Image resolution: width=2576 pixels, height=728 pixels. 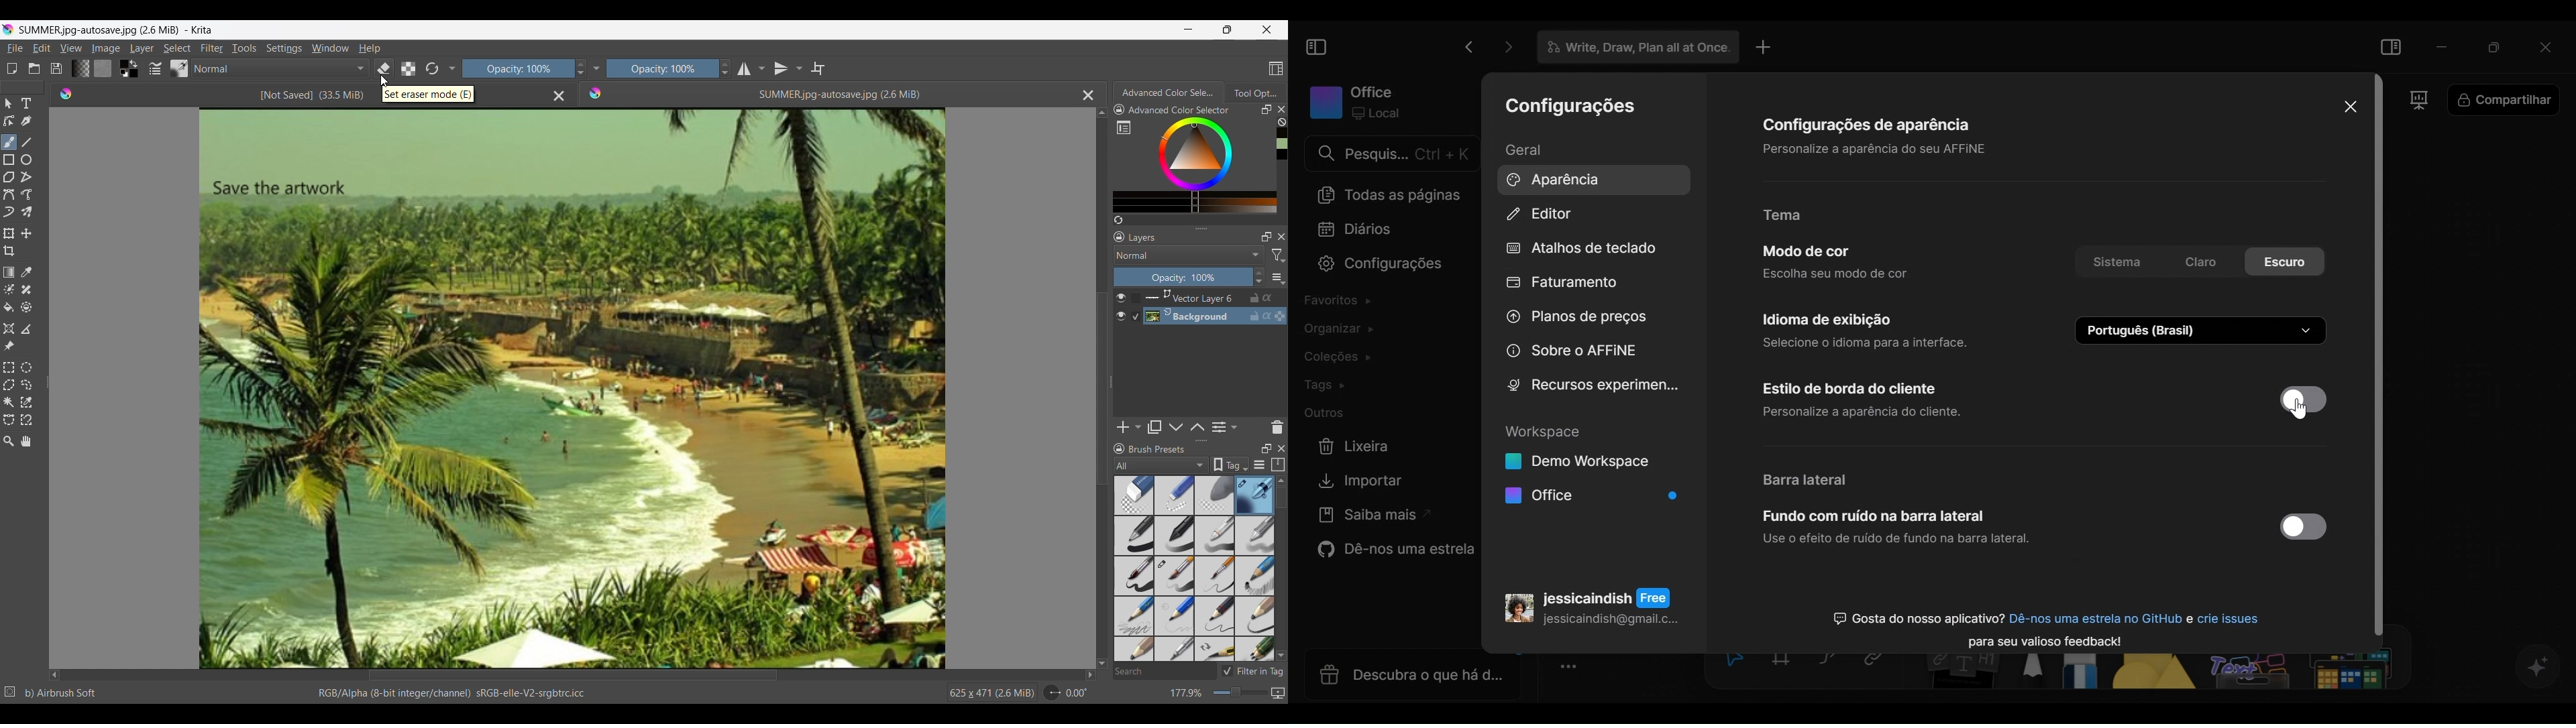 What do you see at coordinates (54, 676) in the screenshot?
I see `Quick slide to left` at bounding box center [54, 676].